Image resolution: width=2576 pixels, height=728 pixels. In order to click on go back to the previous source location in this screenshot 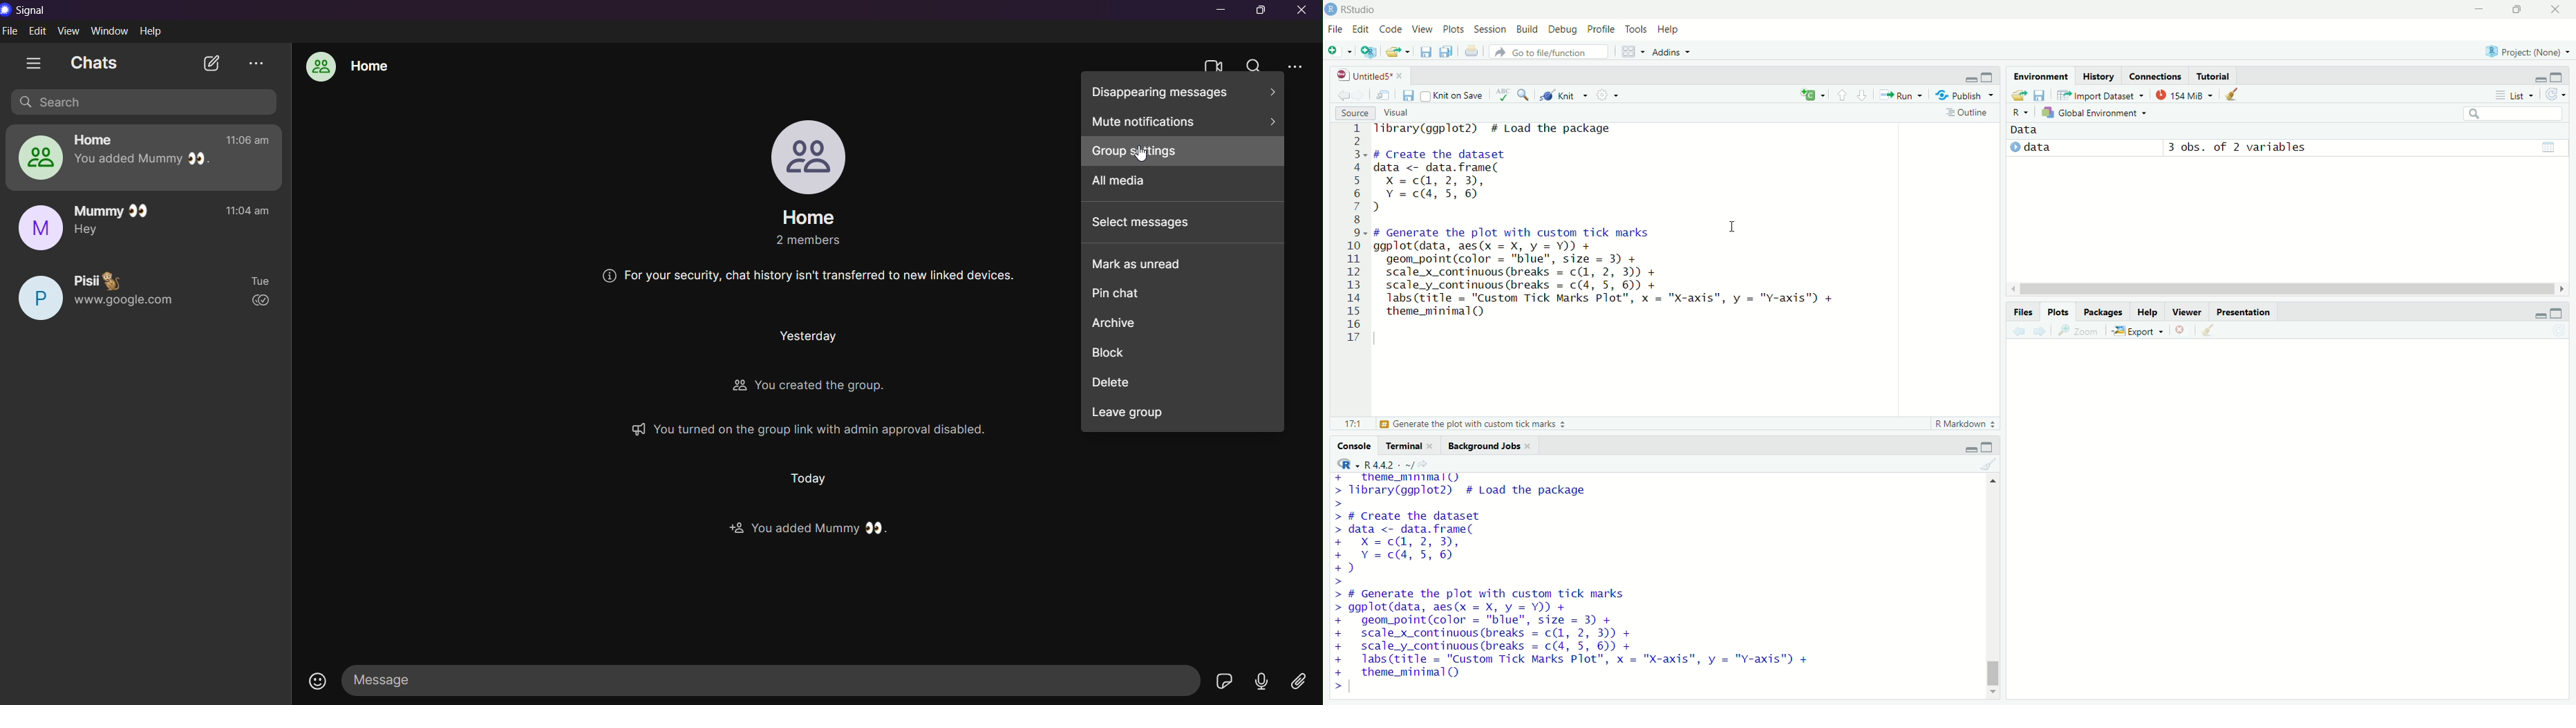, I will do `click(1337, 94)`.